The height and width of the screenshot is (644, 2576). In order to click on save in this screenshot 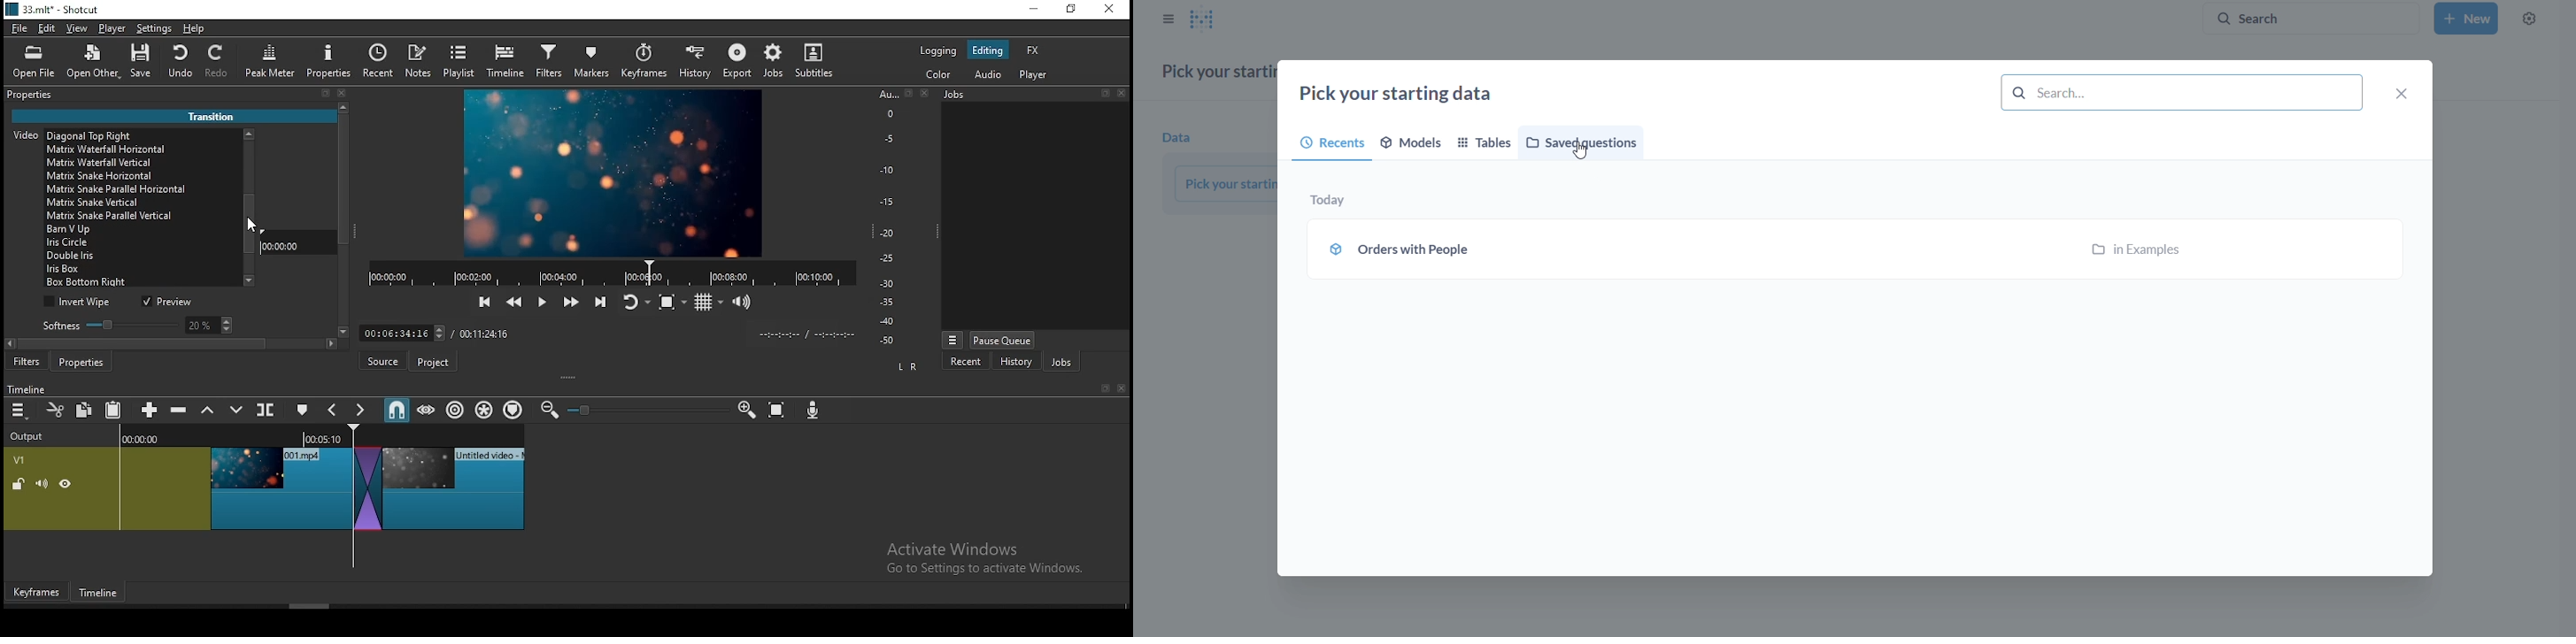, I will do `click(144, 64)`.